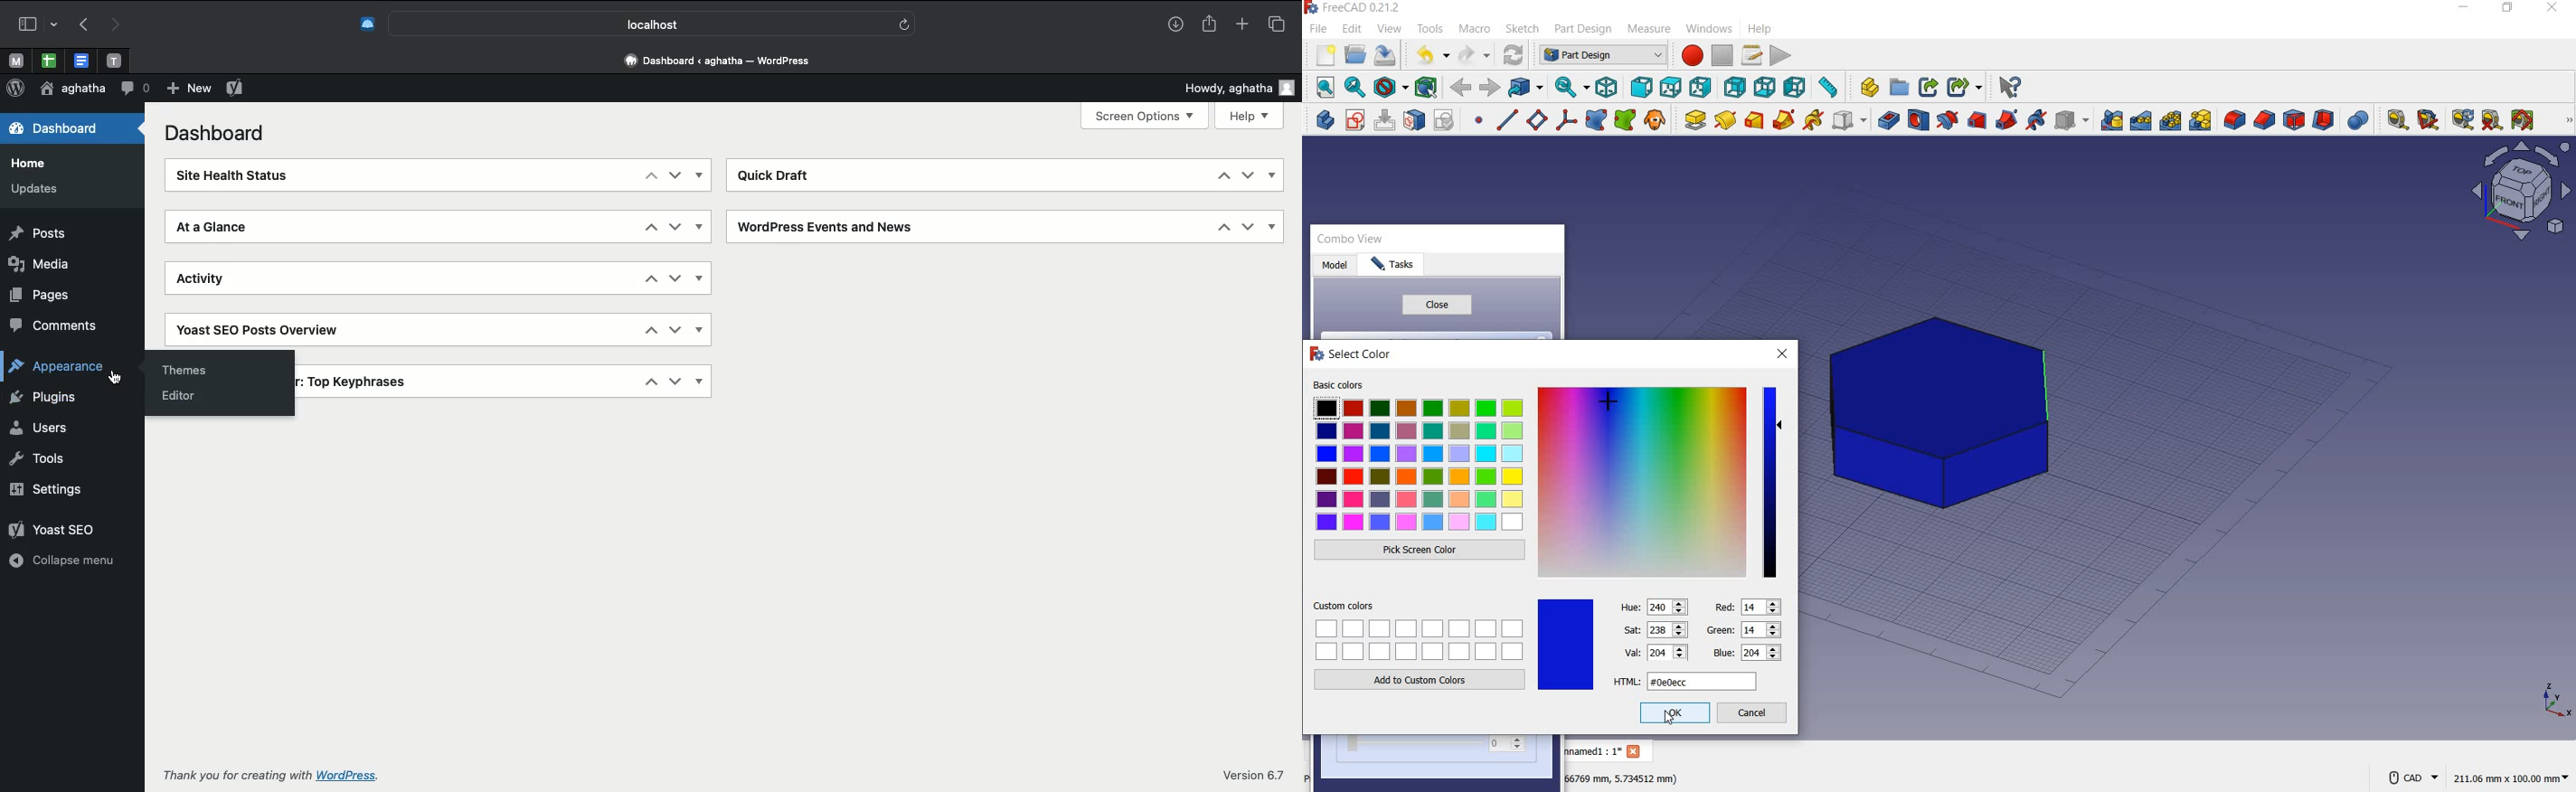 This screenshot has width=2576, height=812. I want to click on forward, so click(1490, 88).